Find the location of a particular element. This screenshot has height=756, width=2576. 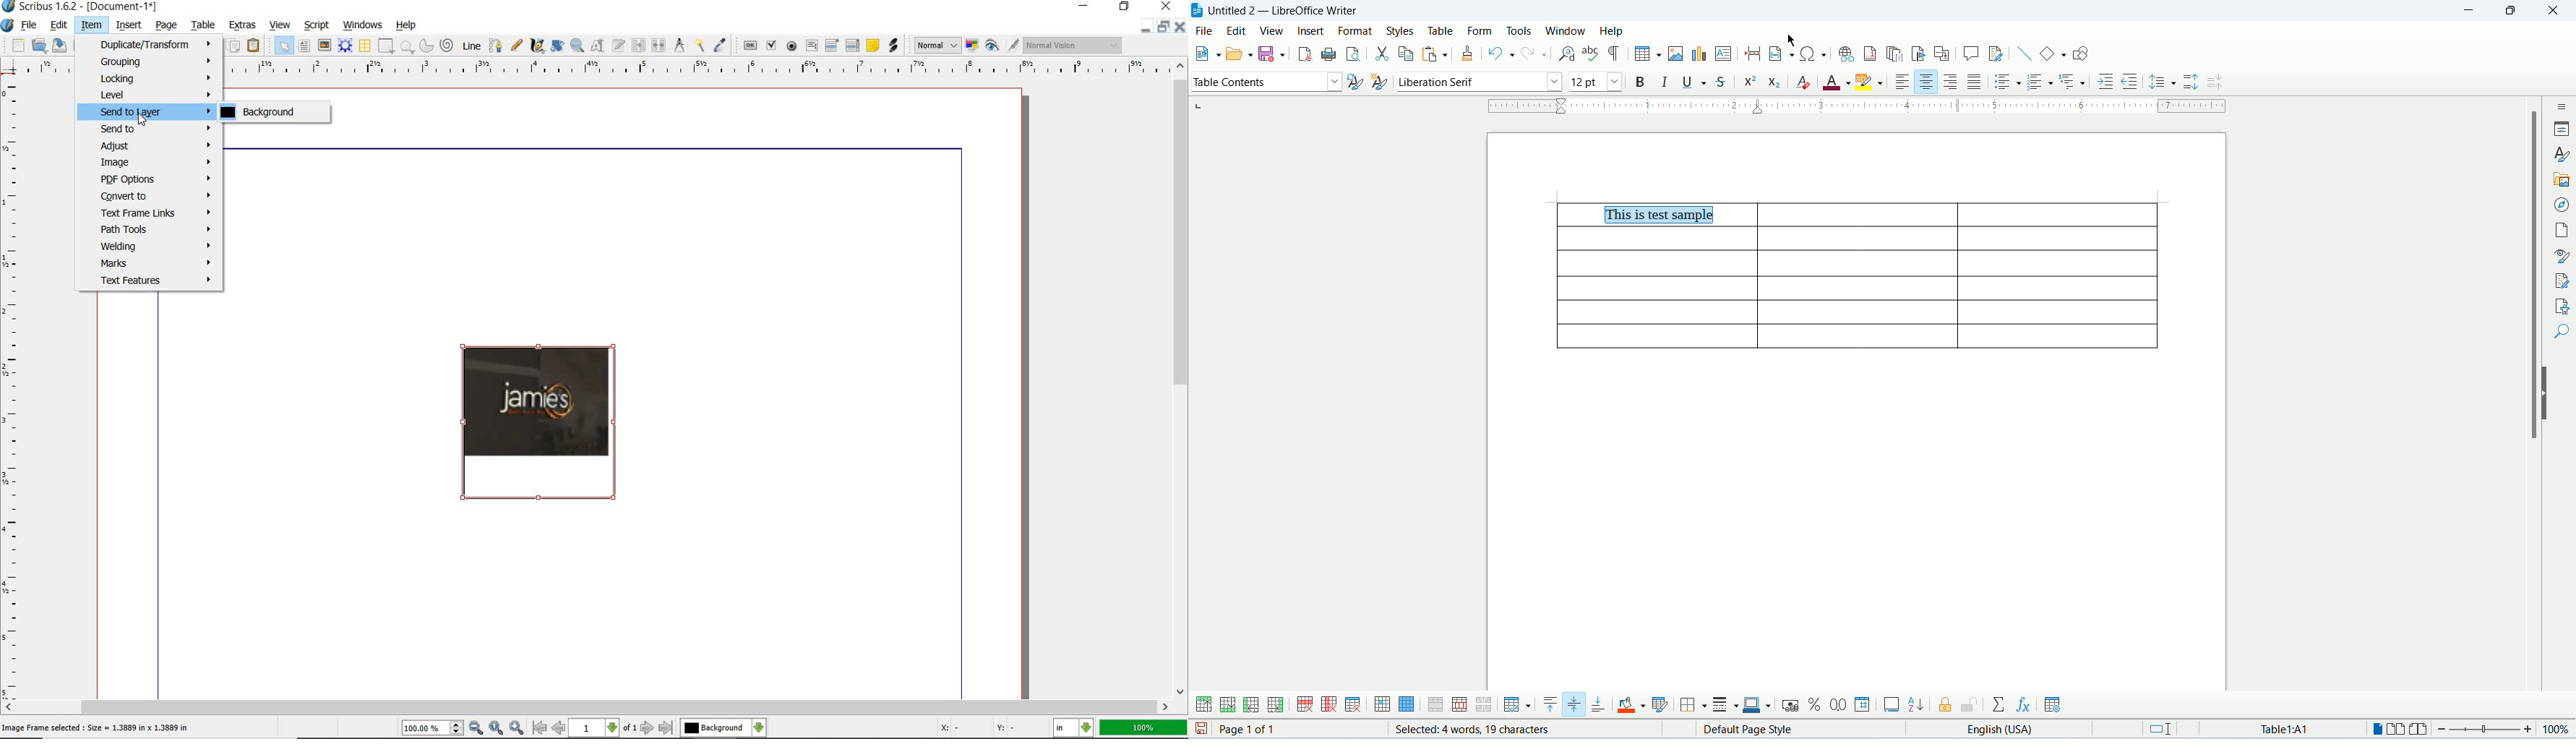

center vertically is located at coordinates (1575, 704).